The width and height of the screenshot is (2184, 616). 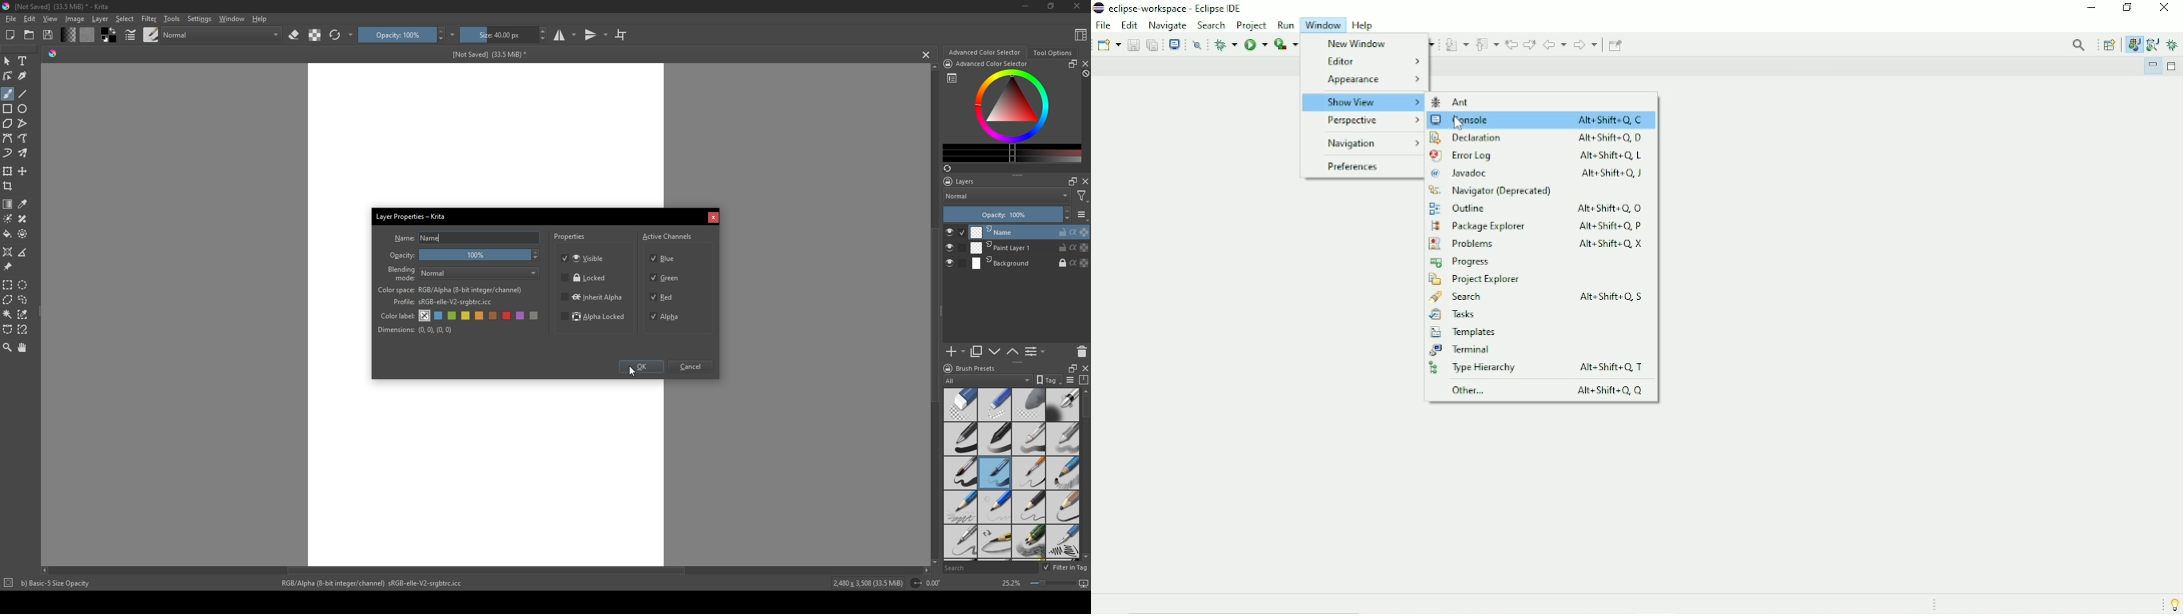 What do you see at coordinates (932, 67) in the screenshot?
I see `scroll up` at bounding box center [932, 67].